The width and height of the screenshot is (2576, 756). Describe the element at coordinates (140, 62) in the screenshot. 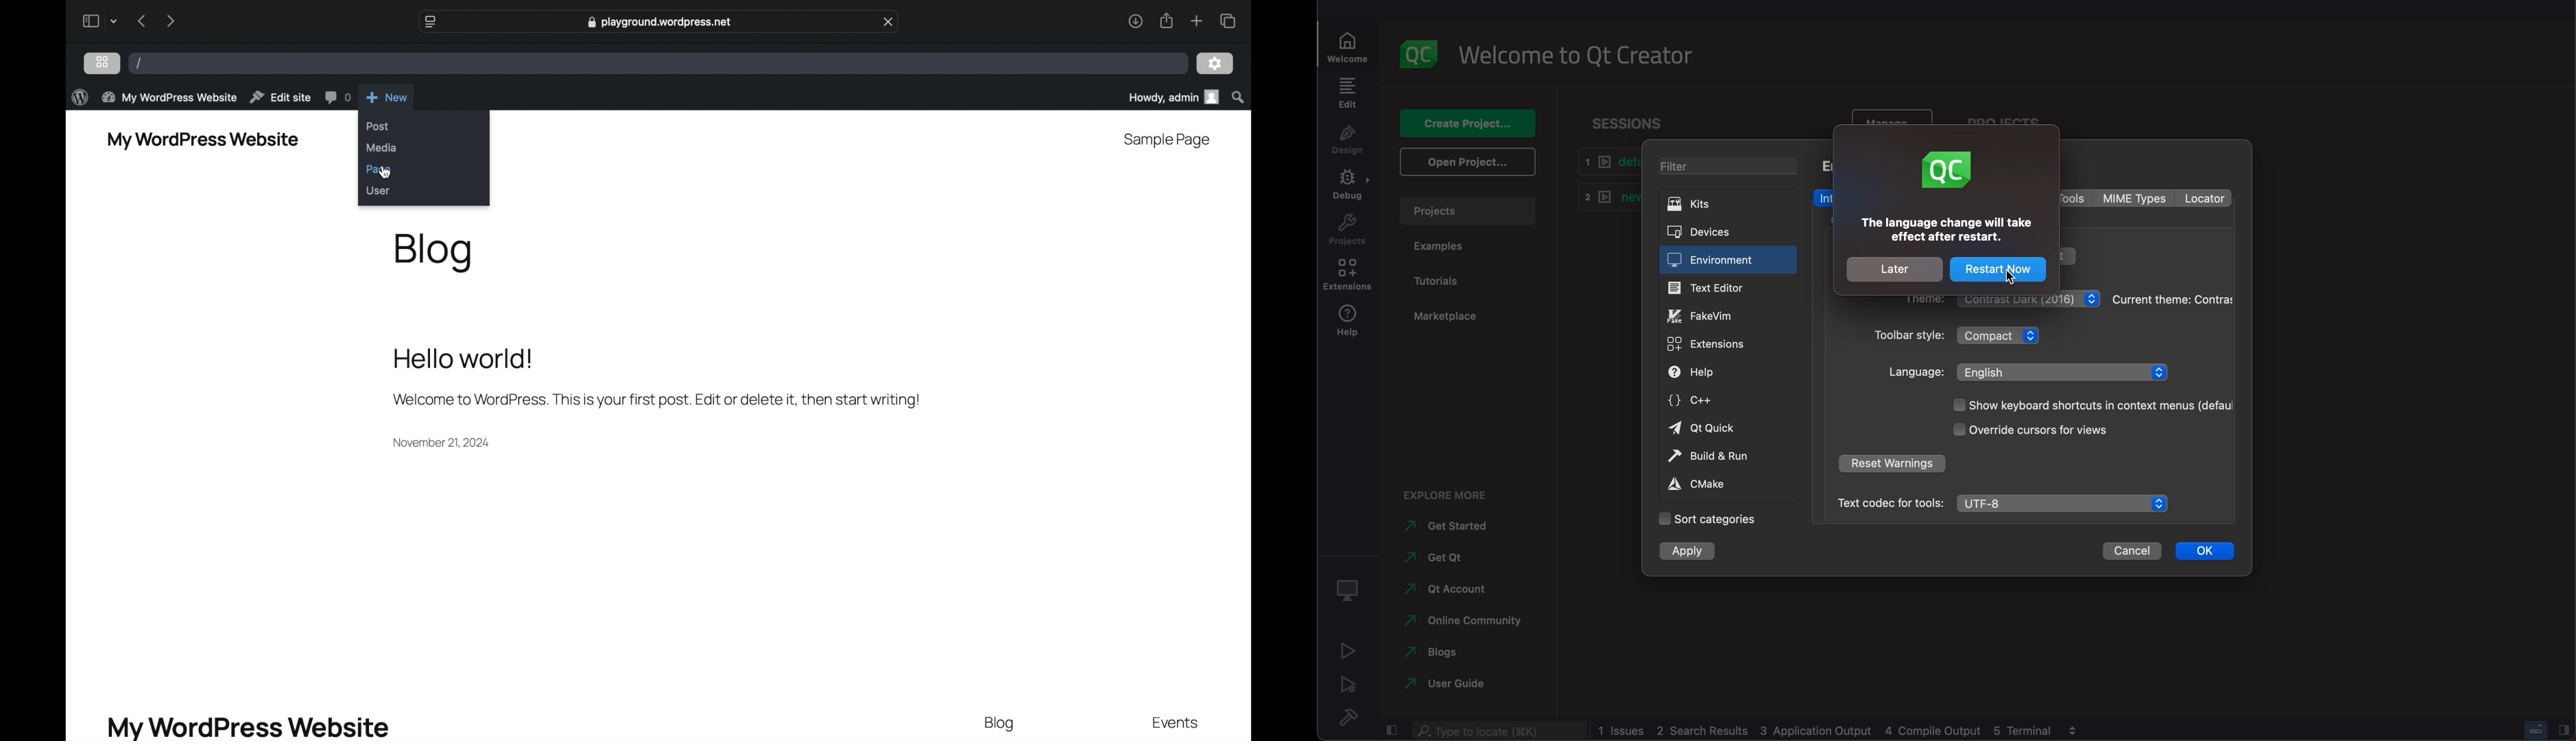

I see `/` at that location.